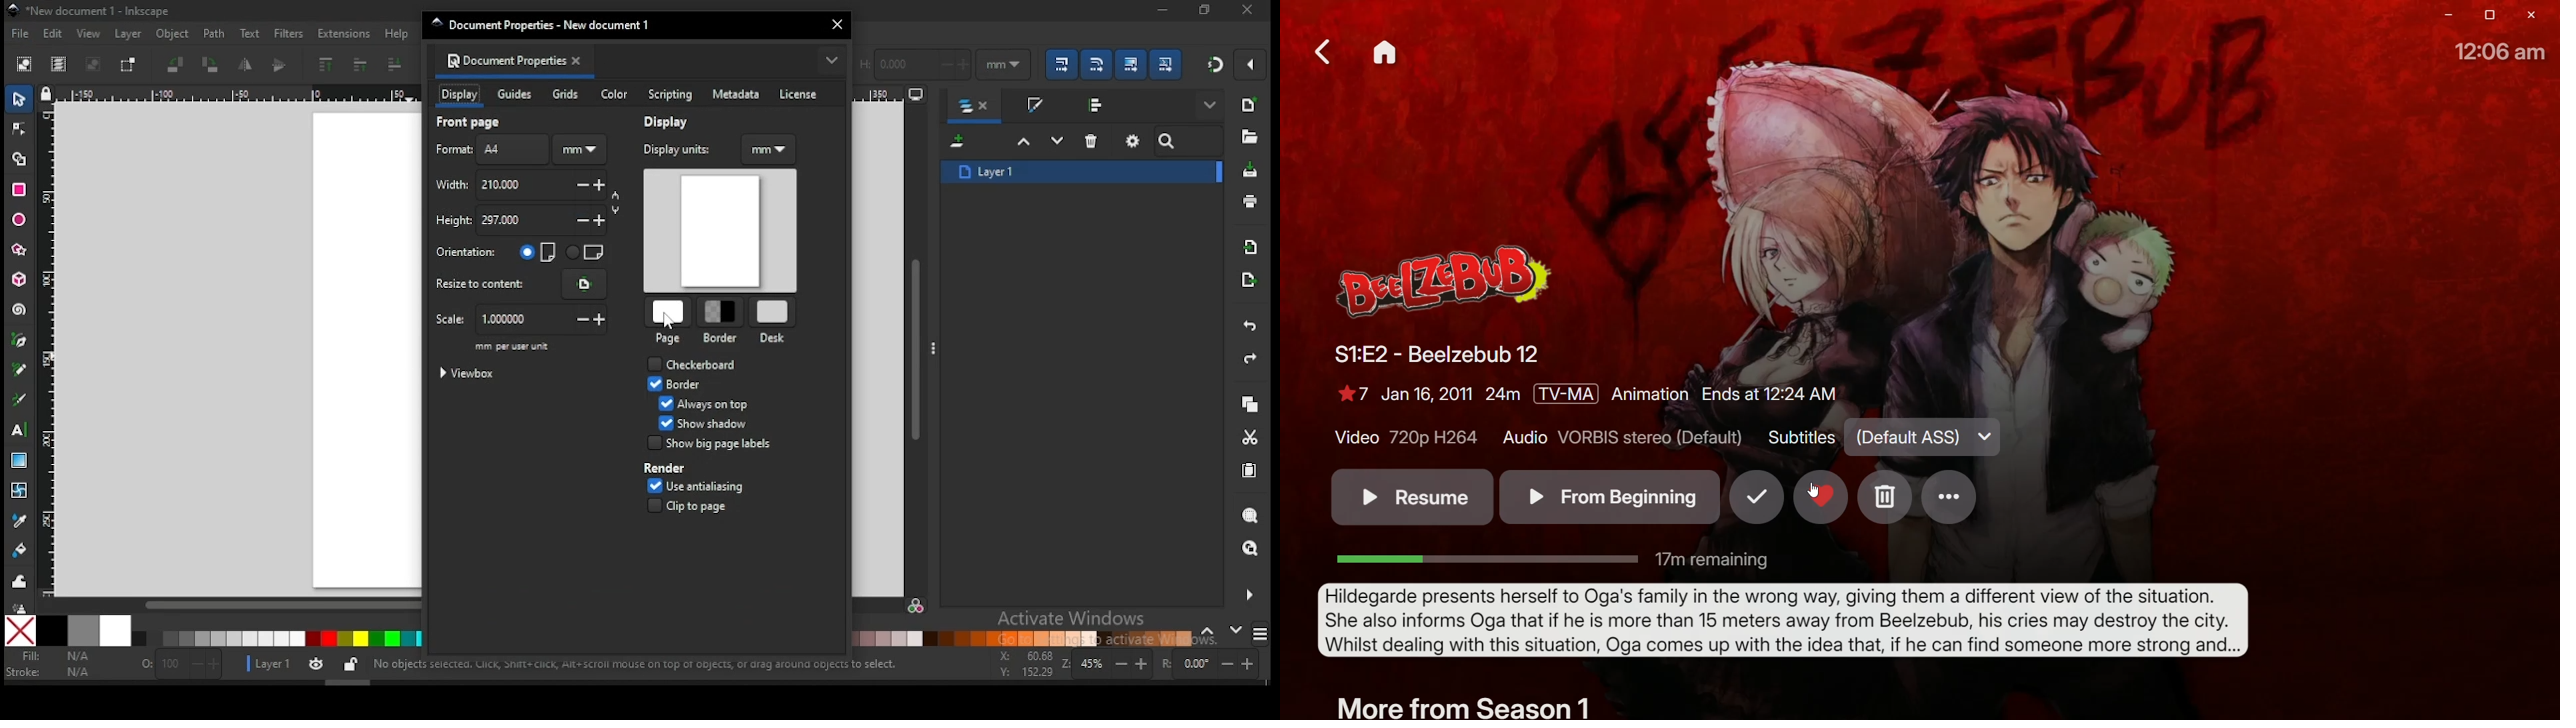 The height and width of the screenshot is (728, 2576). Describe the element at coordinates (1057, 141) in the screenshot. I see `lower selection one step` at that location.